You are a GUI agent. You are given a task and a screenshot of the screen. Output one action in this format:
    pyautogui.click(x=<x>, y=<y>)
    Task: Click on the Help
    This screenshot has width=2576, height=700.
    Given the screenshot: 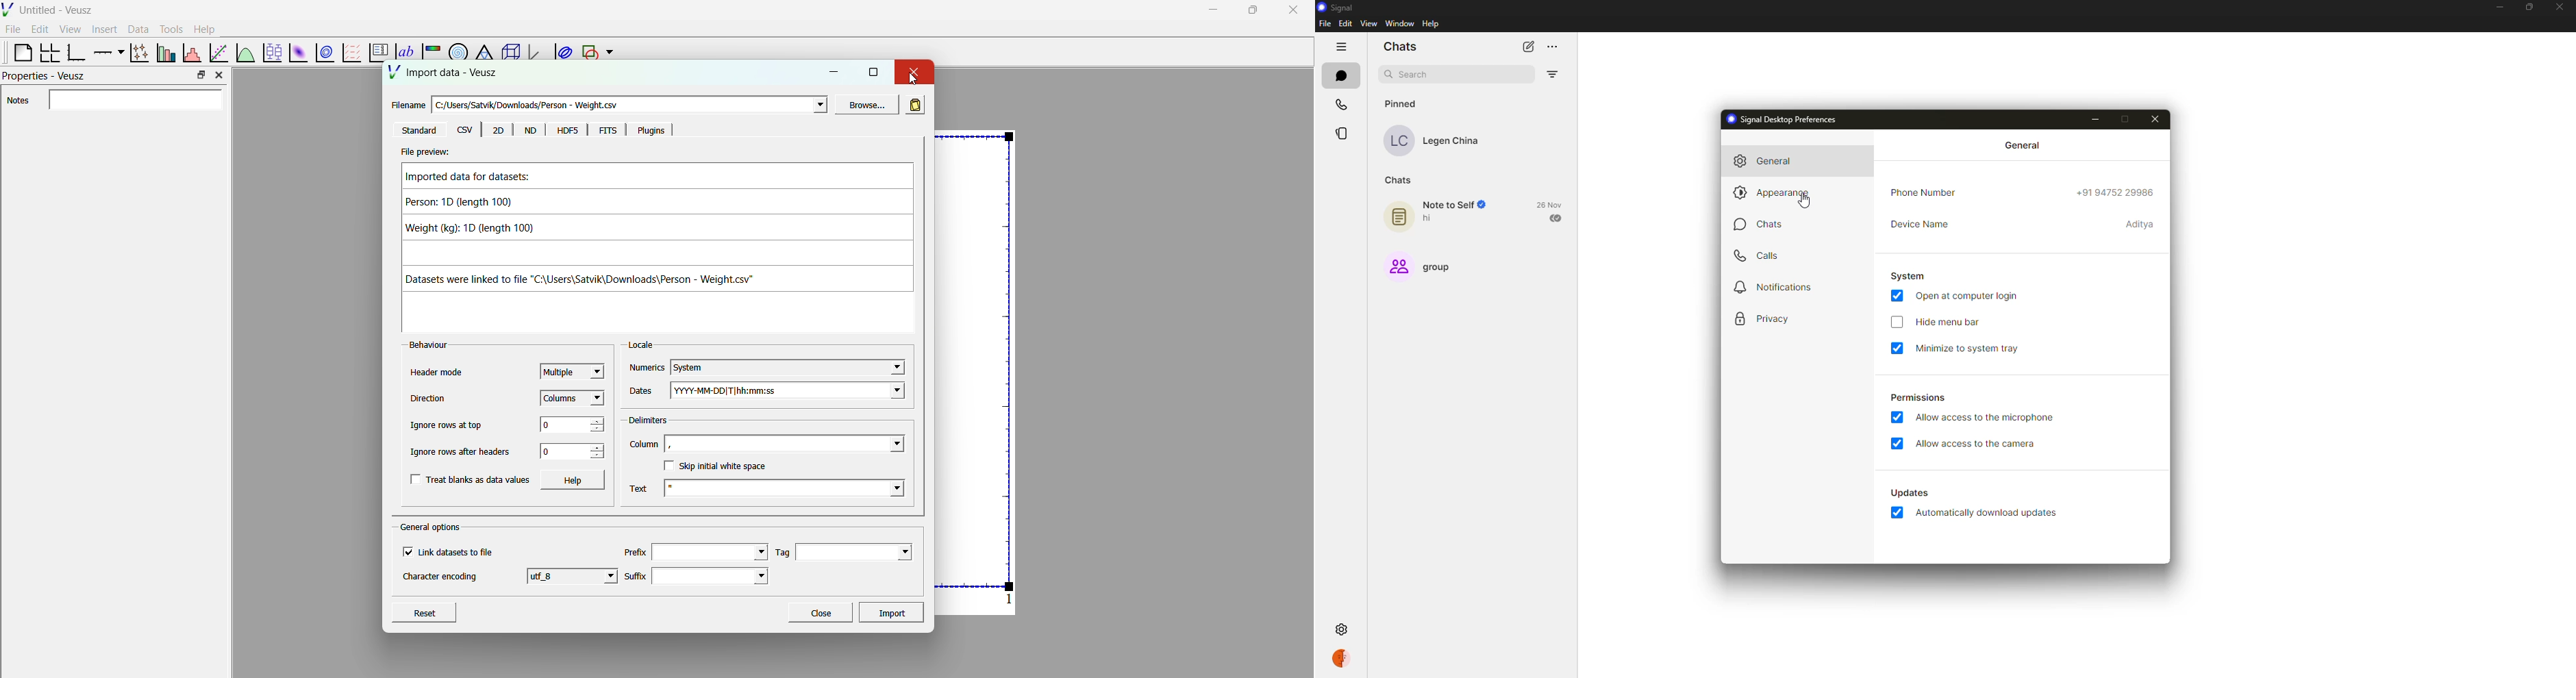 What is the action you would take?
    pyautogui.click(x=575, y=480)
    